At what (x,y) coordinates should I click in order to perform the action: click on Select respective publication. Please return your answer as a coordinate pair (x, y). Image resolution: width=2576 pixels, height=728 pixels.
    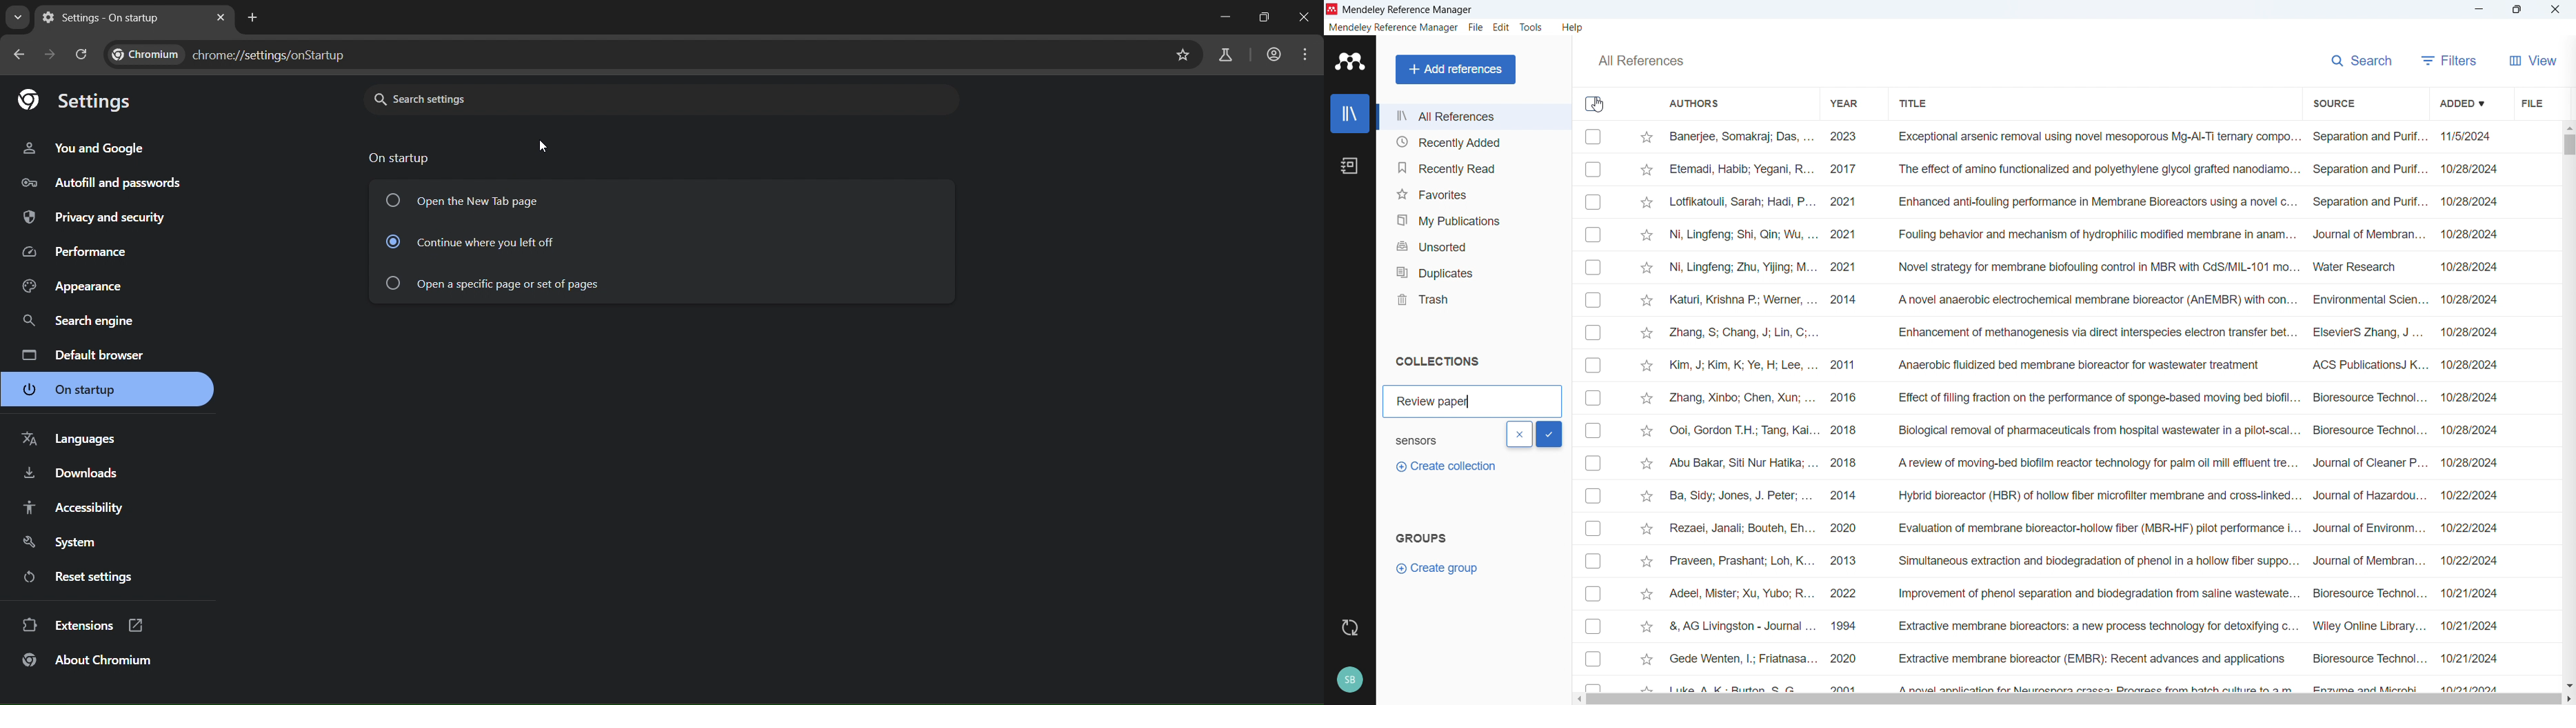
    Looking at the image, I should click on (1593, 431).